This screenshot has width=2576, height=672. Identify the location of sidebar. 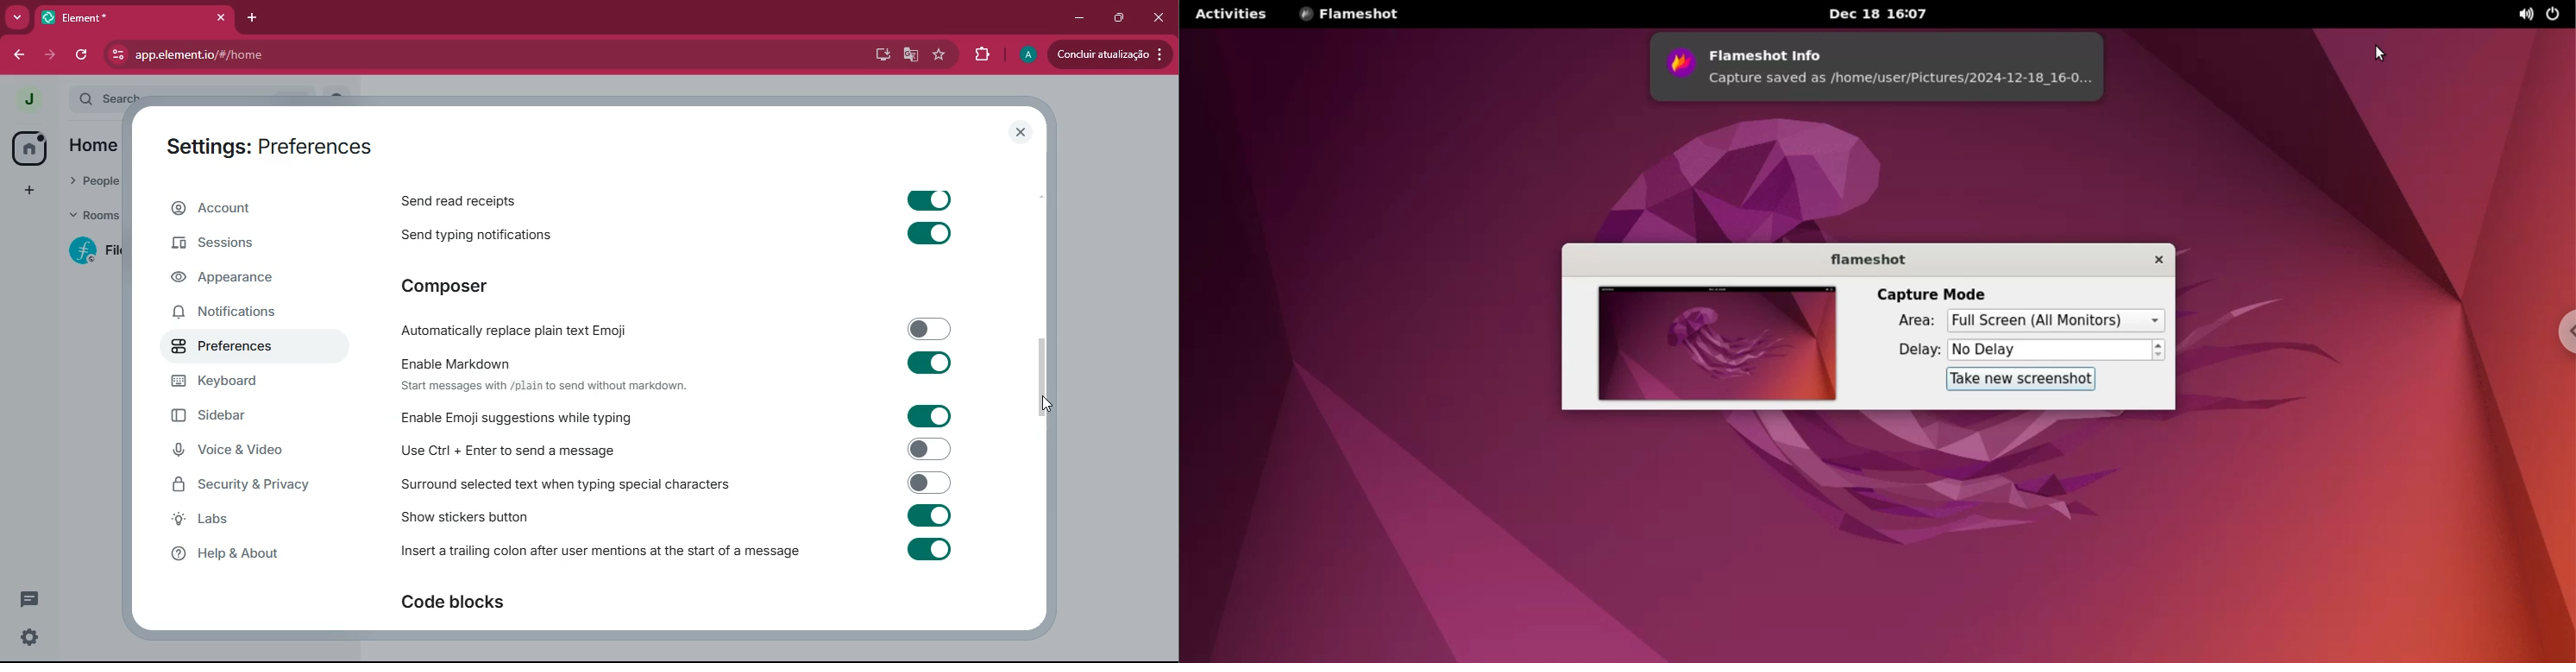
(244, 415).